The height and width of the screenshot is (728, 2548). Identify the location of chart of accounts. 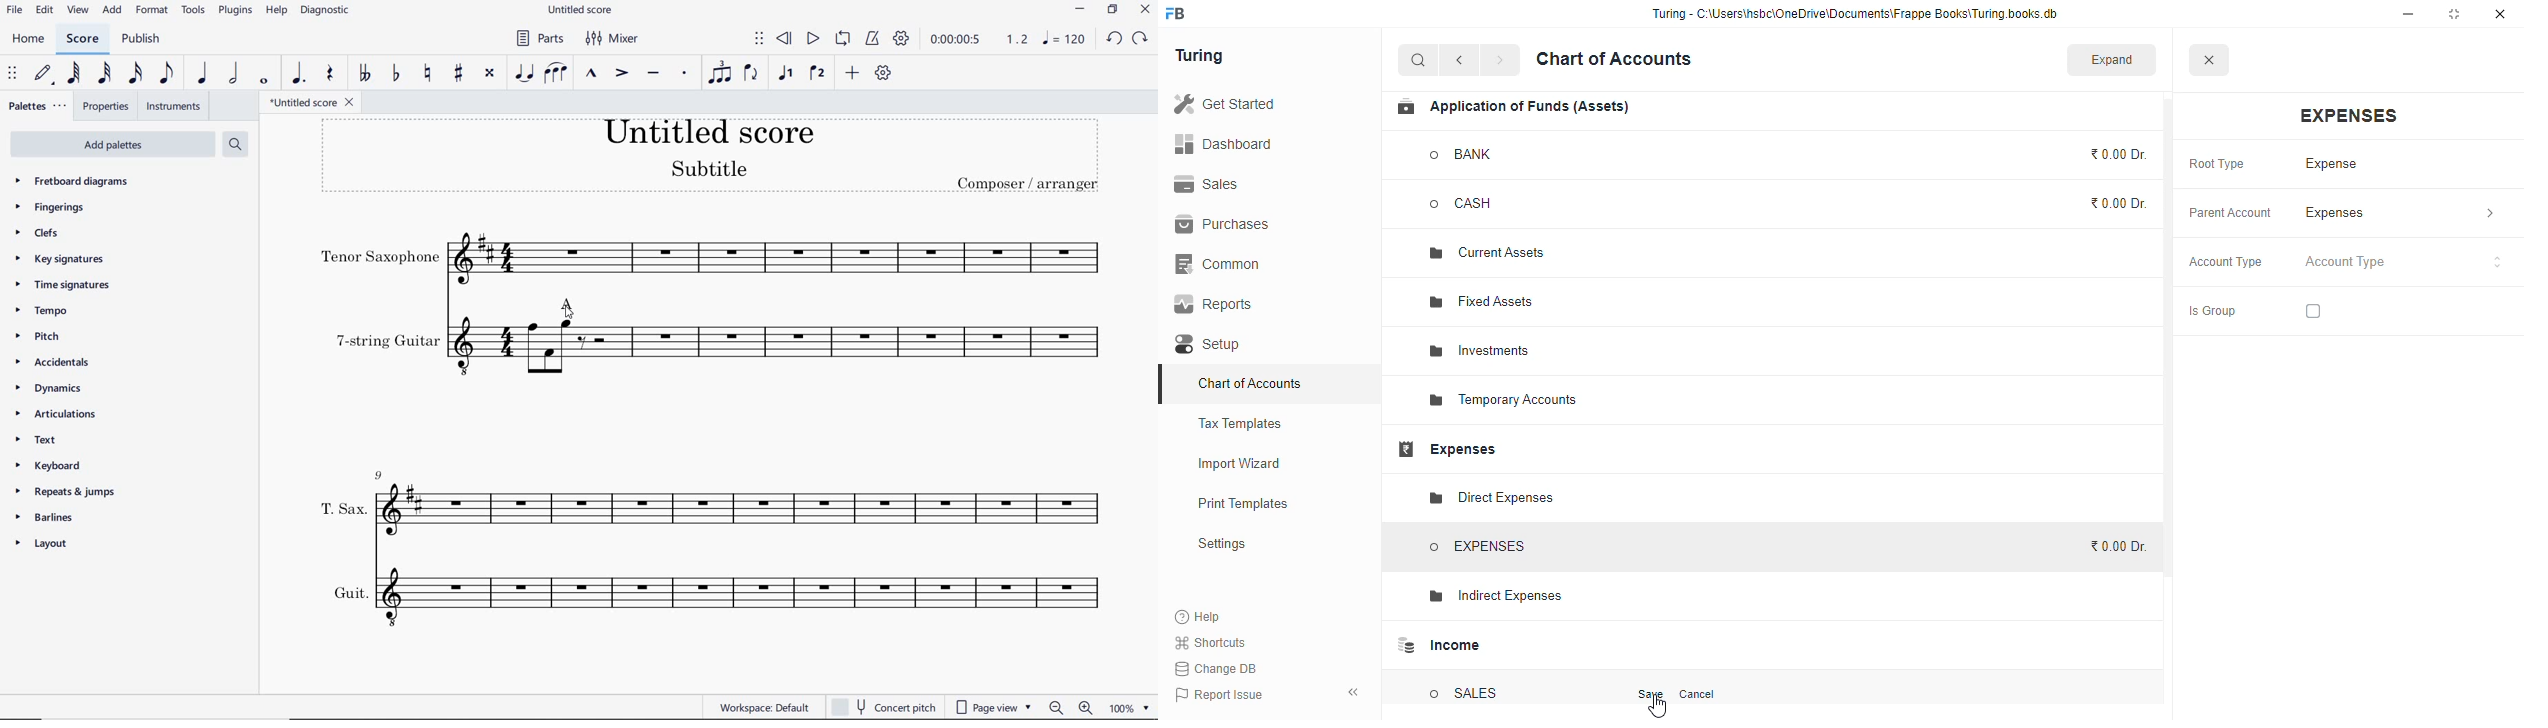
(1614, 59).